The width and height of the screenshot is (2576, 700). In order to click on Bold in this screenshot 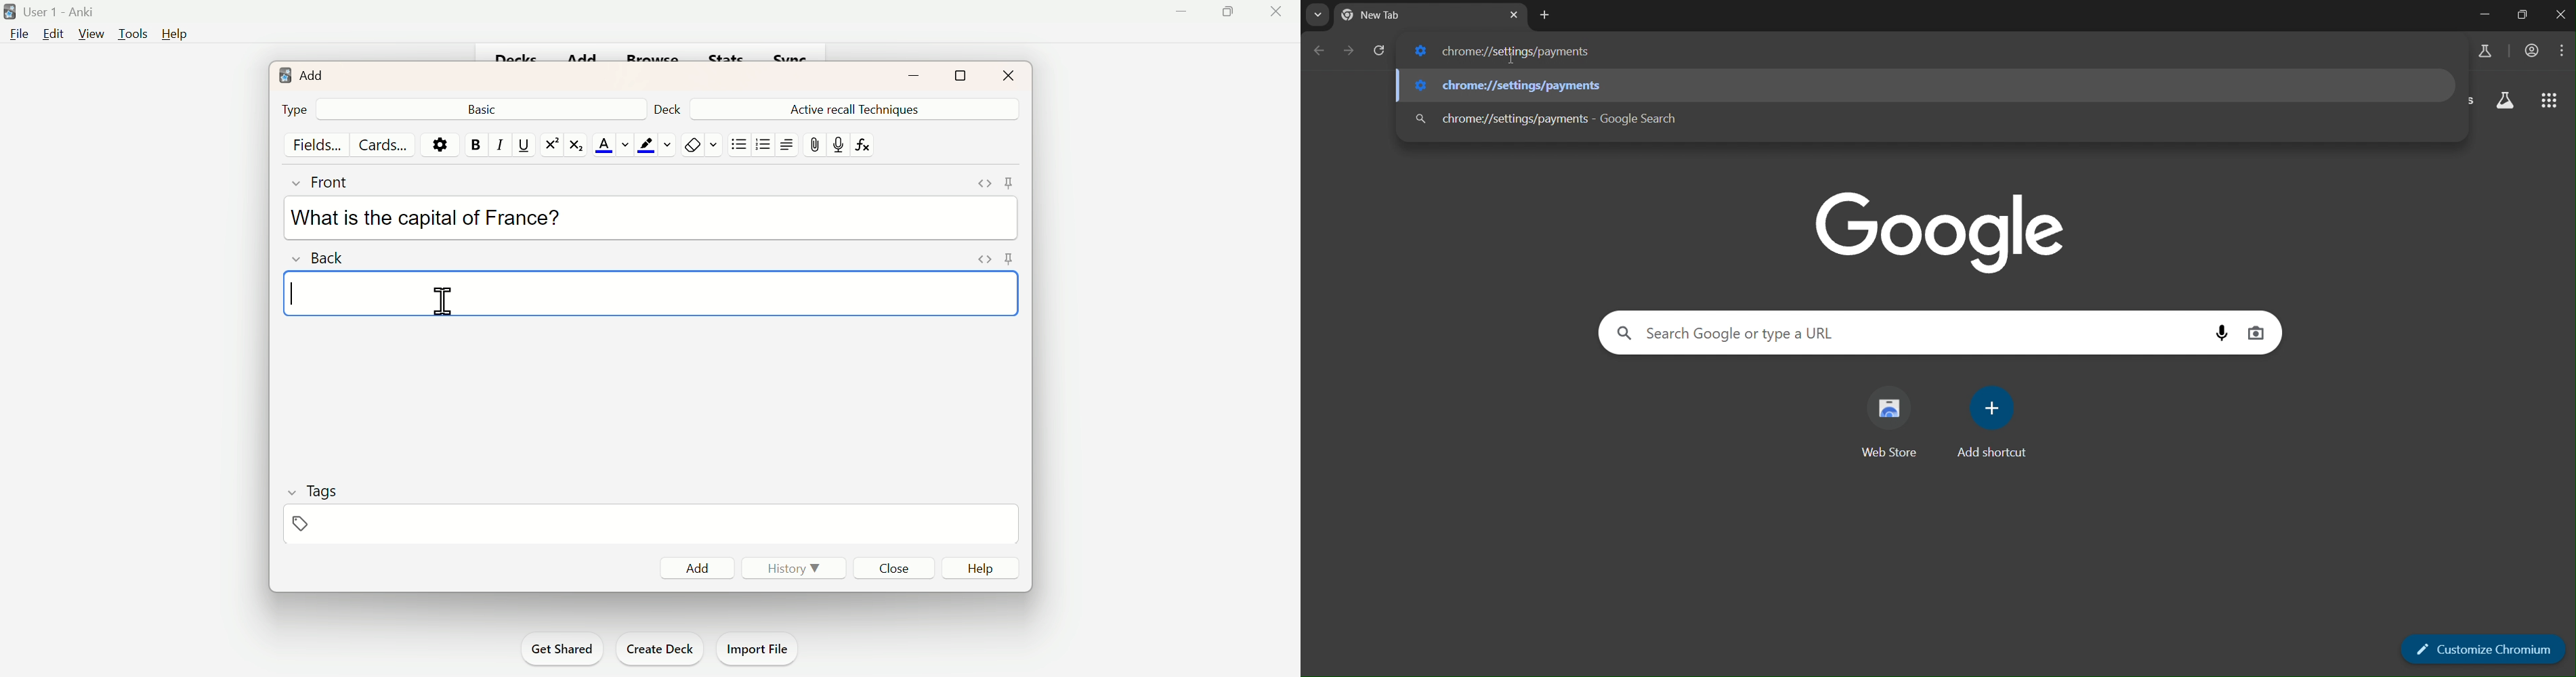, I will do `click(476, 142)`.